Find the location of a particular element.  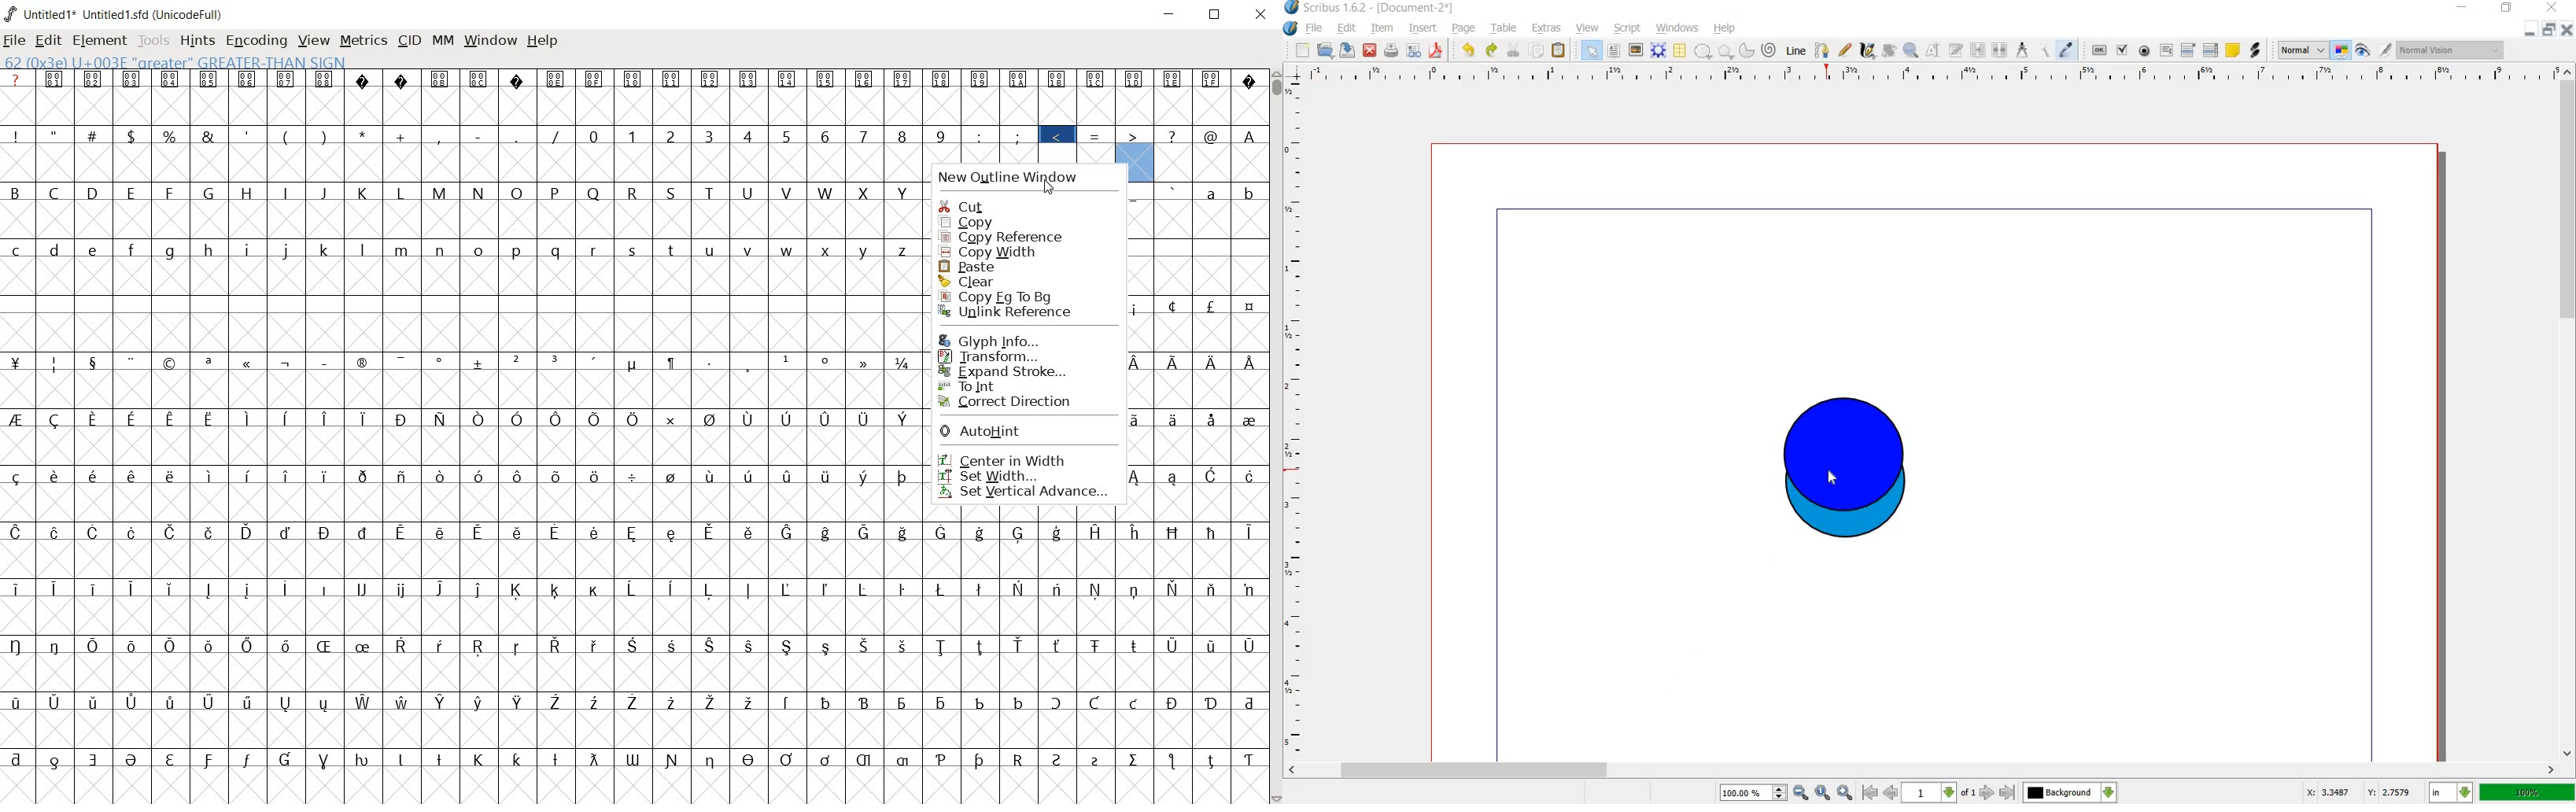

copy item properties is located at coordinates (2045, 52).